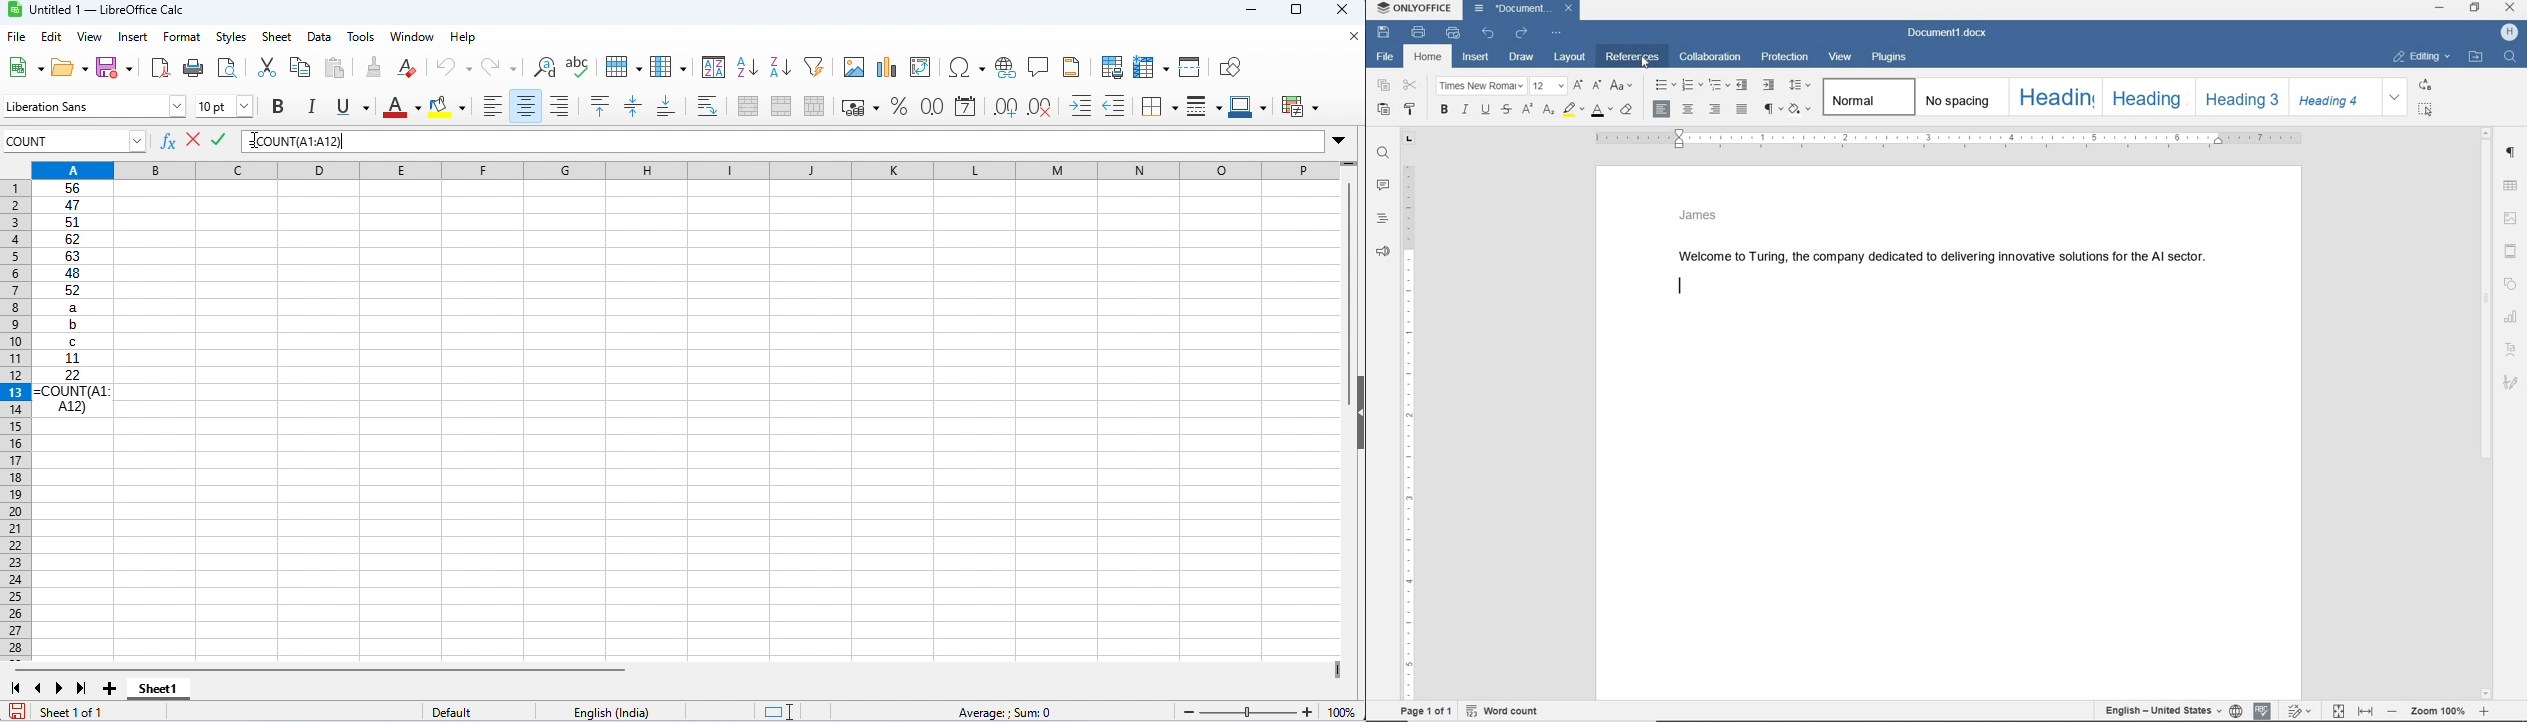 This screenshot has width=2548, height=728. Describe the element at coordinates (1948, 33) in the screenshot. I see `document name` at that location.